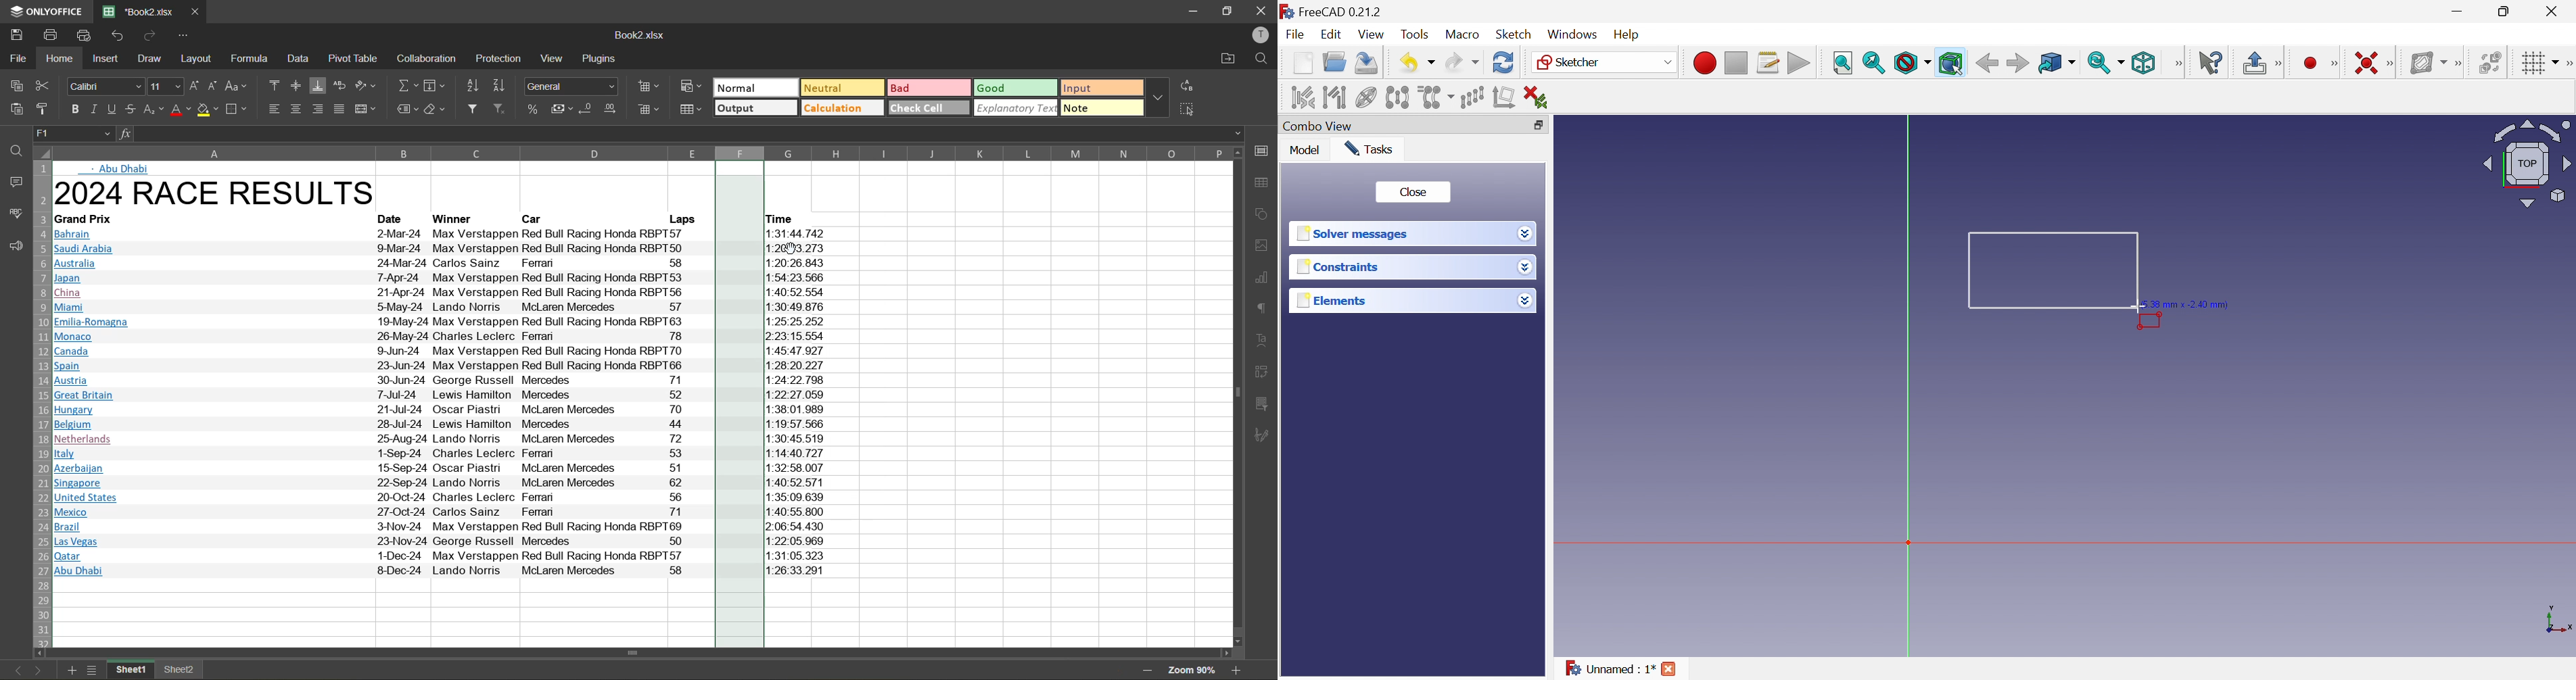 This screenshot has height=700, width=2576. I want to click on Draw style, so click(1912, 62).